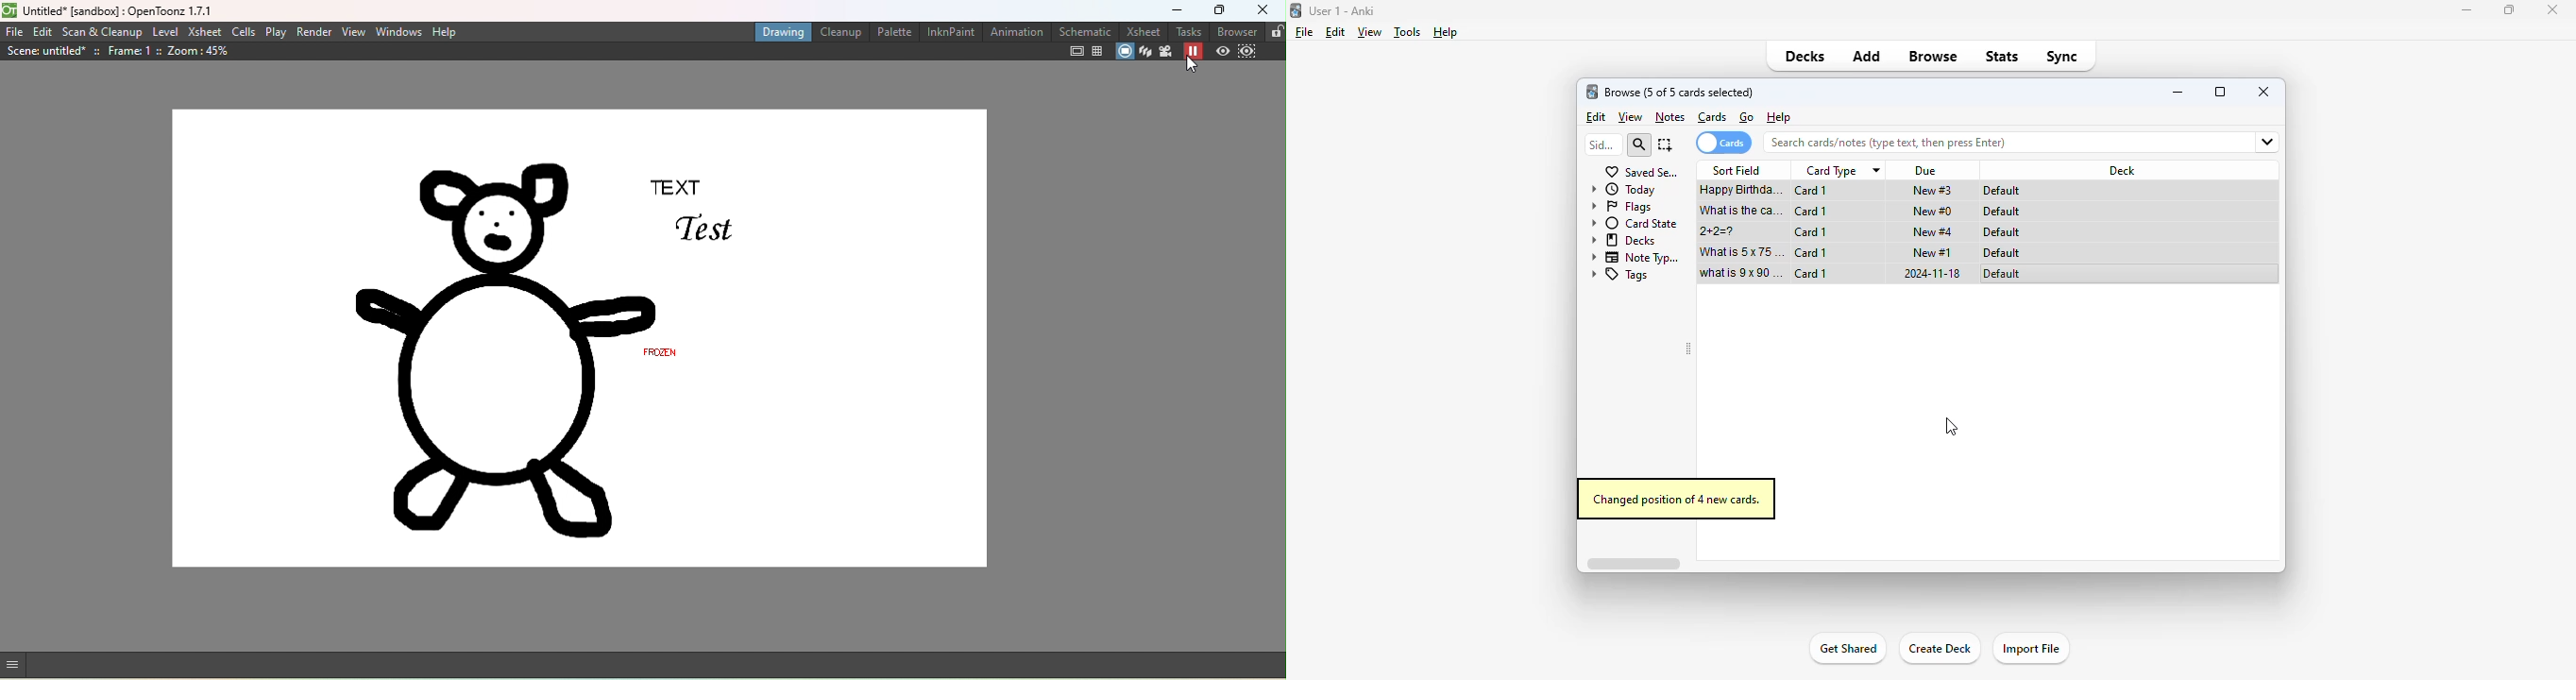 The width and height of the screenshot is (2576, 700). I want to click on sidebar filter, so click(1602, 144).